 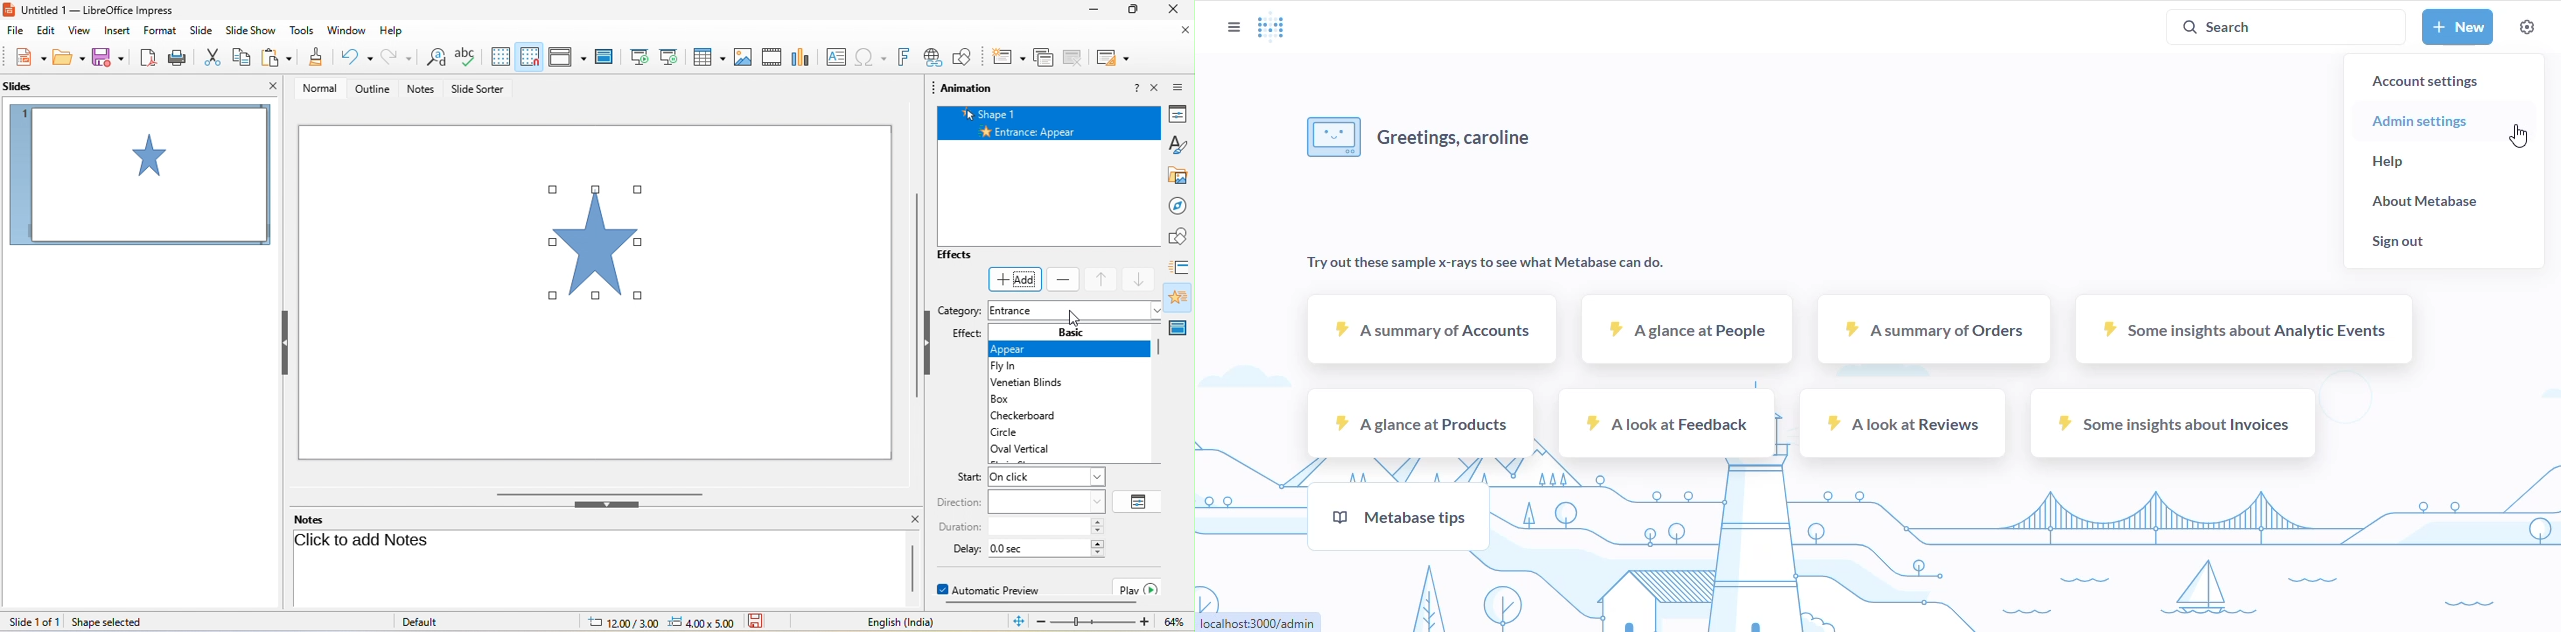 What do you see at coordinates (270, 87) in the screenshot?
I see `close` at bounding box center [270, 87].